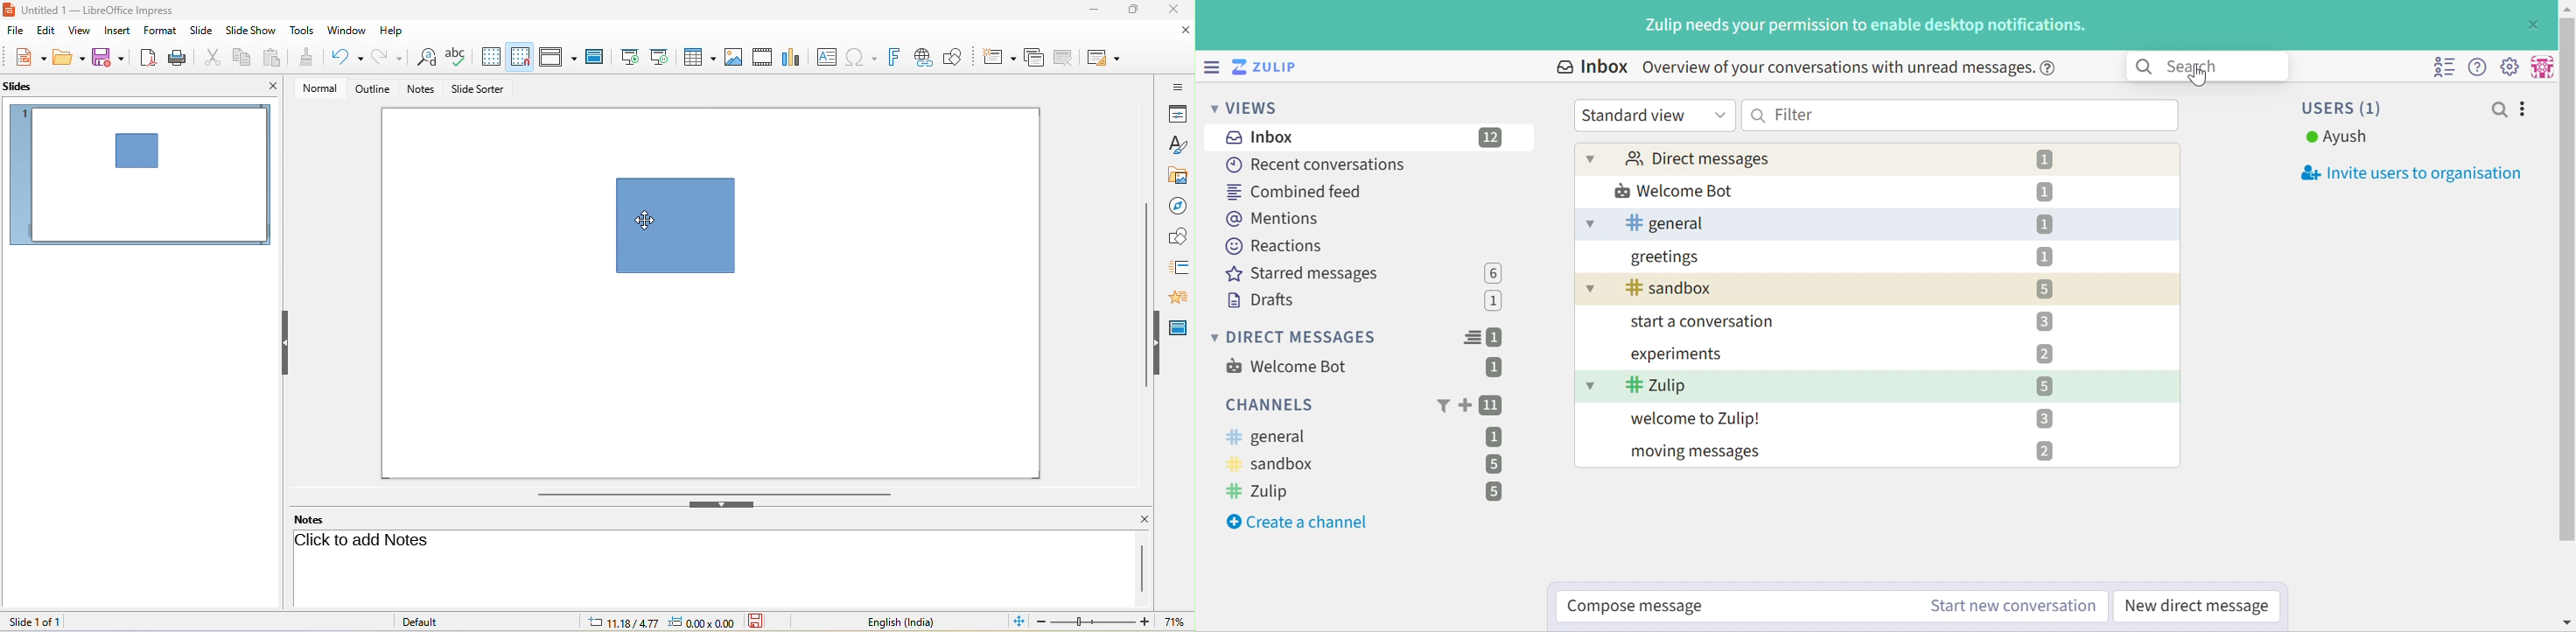 The width and height of the screenshot is (2576, 644). Describe the element at coordinates (422, 90) in the screenshot. I see `notes` at that location.